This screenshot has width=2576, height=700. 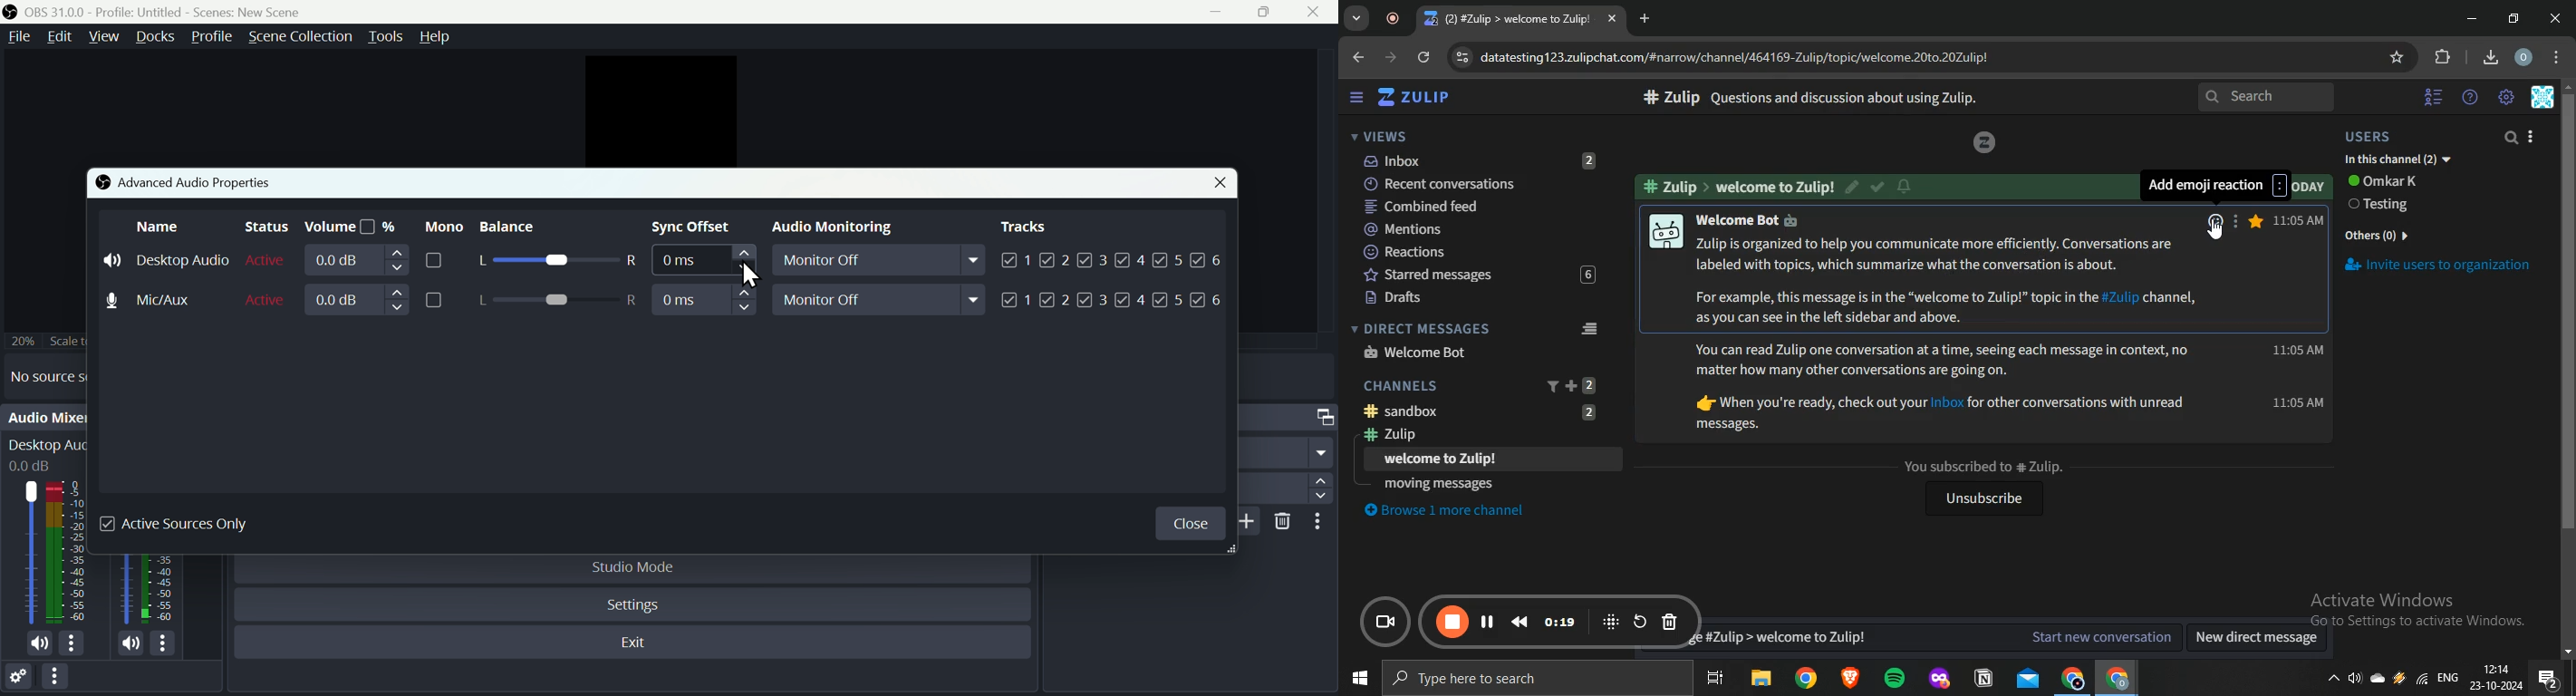 I want to click on close tab, so click(x=1614, y=20).